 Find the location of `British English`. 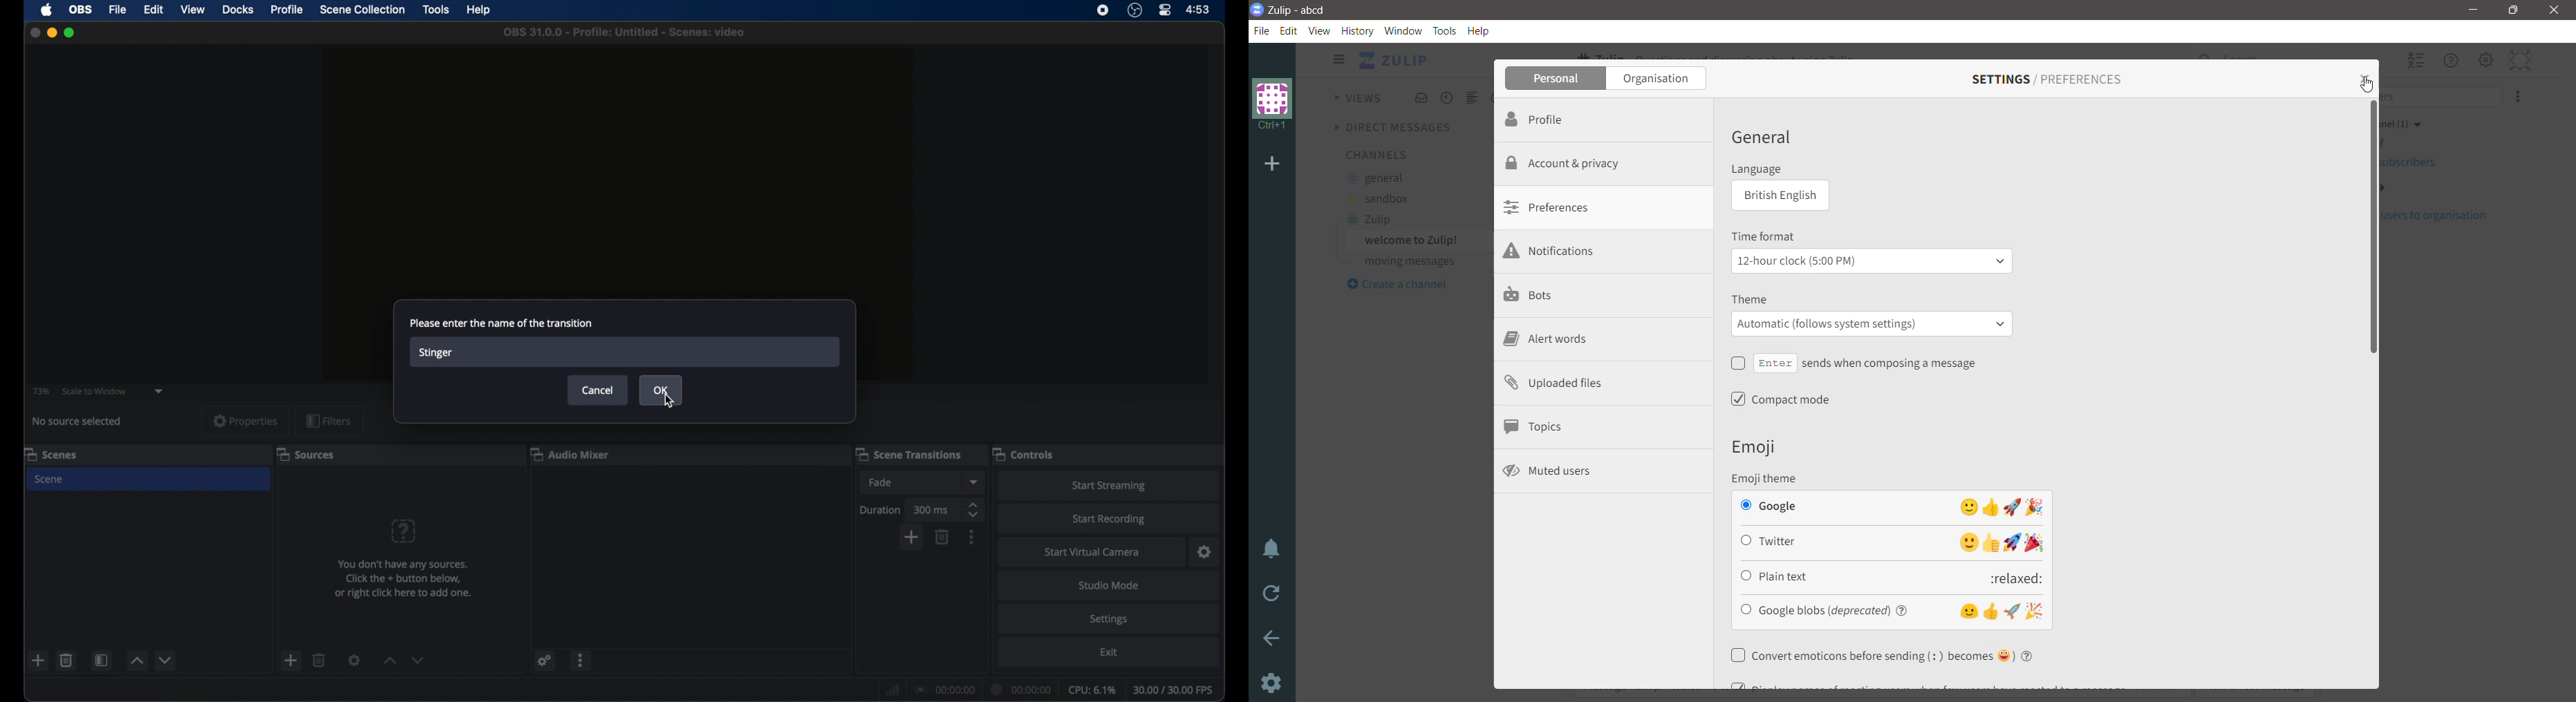

British English is located at coordinates (1785, 195).